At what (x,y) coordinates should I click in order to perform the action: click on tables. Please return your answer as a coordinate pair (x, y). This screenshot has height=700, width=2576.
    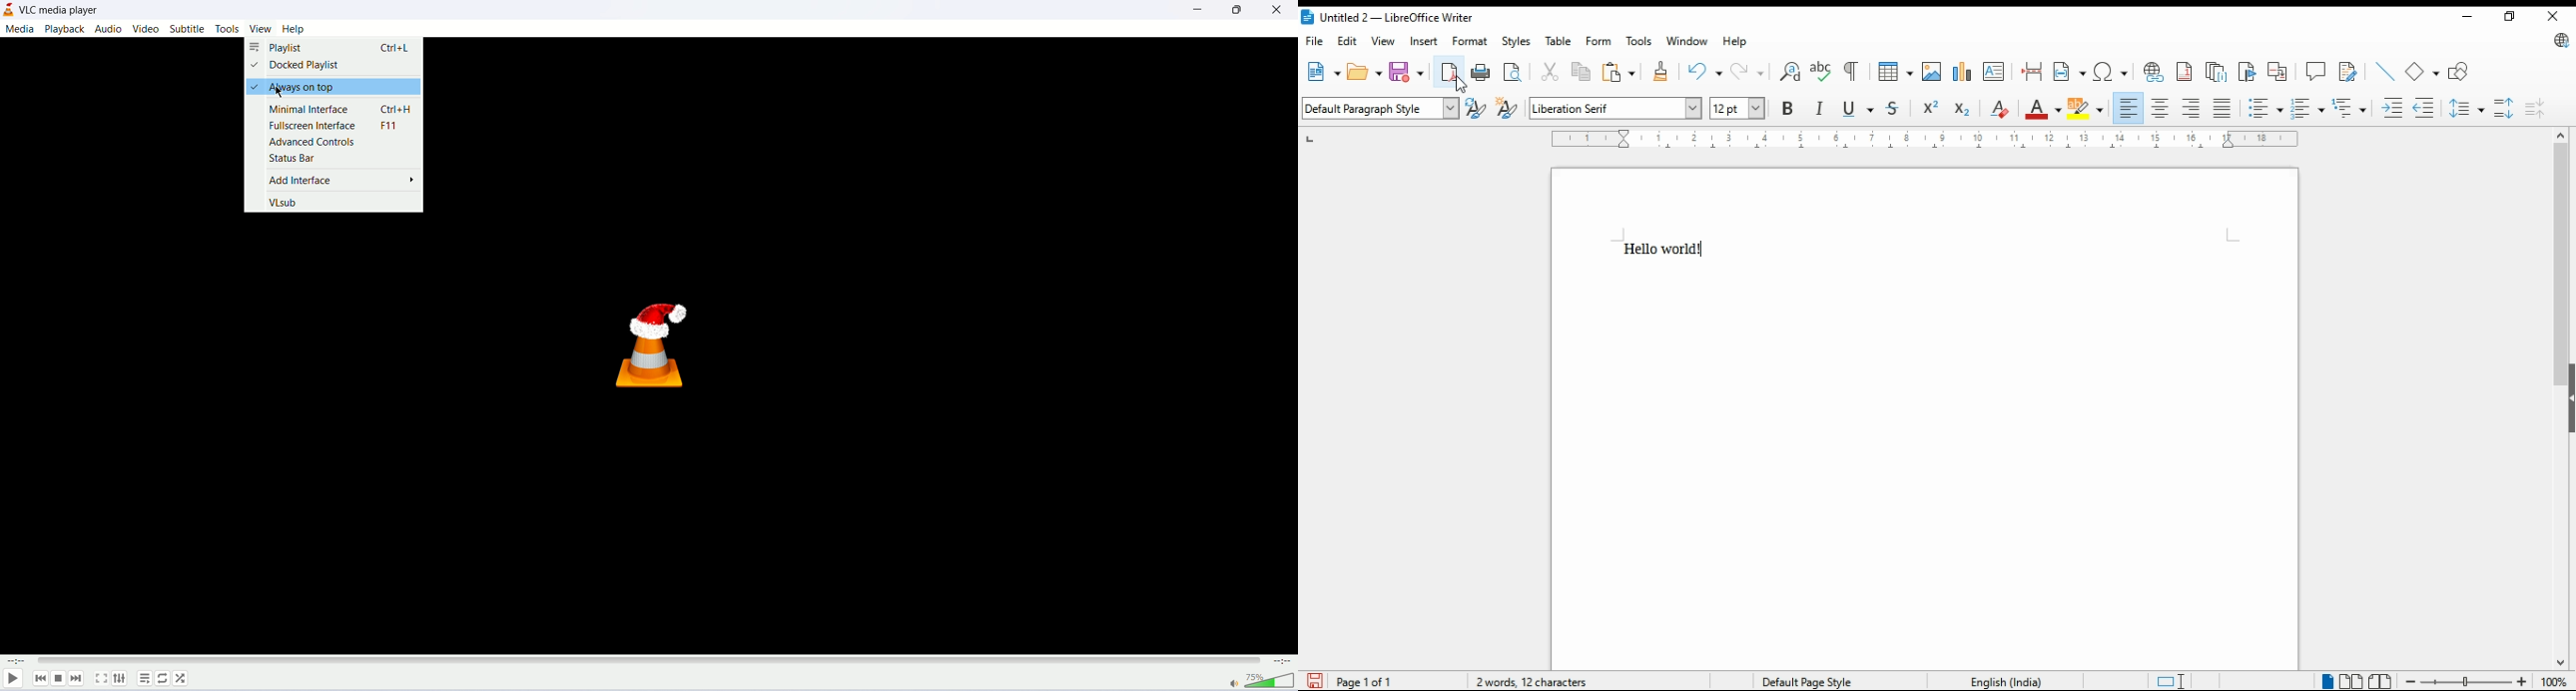
    Looking at the image, I should click on (1561, 42).